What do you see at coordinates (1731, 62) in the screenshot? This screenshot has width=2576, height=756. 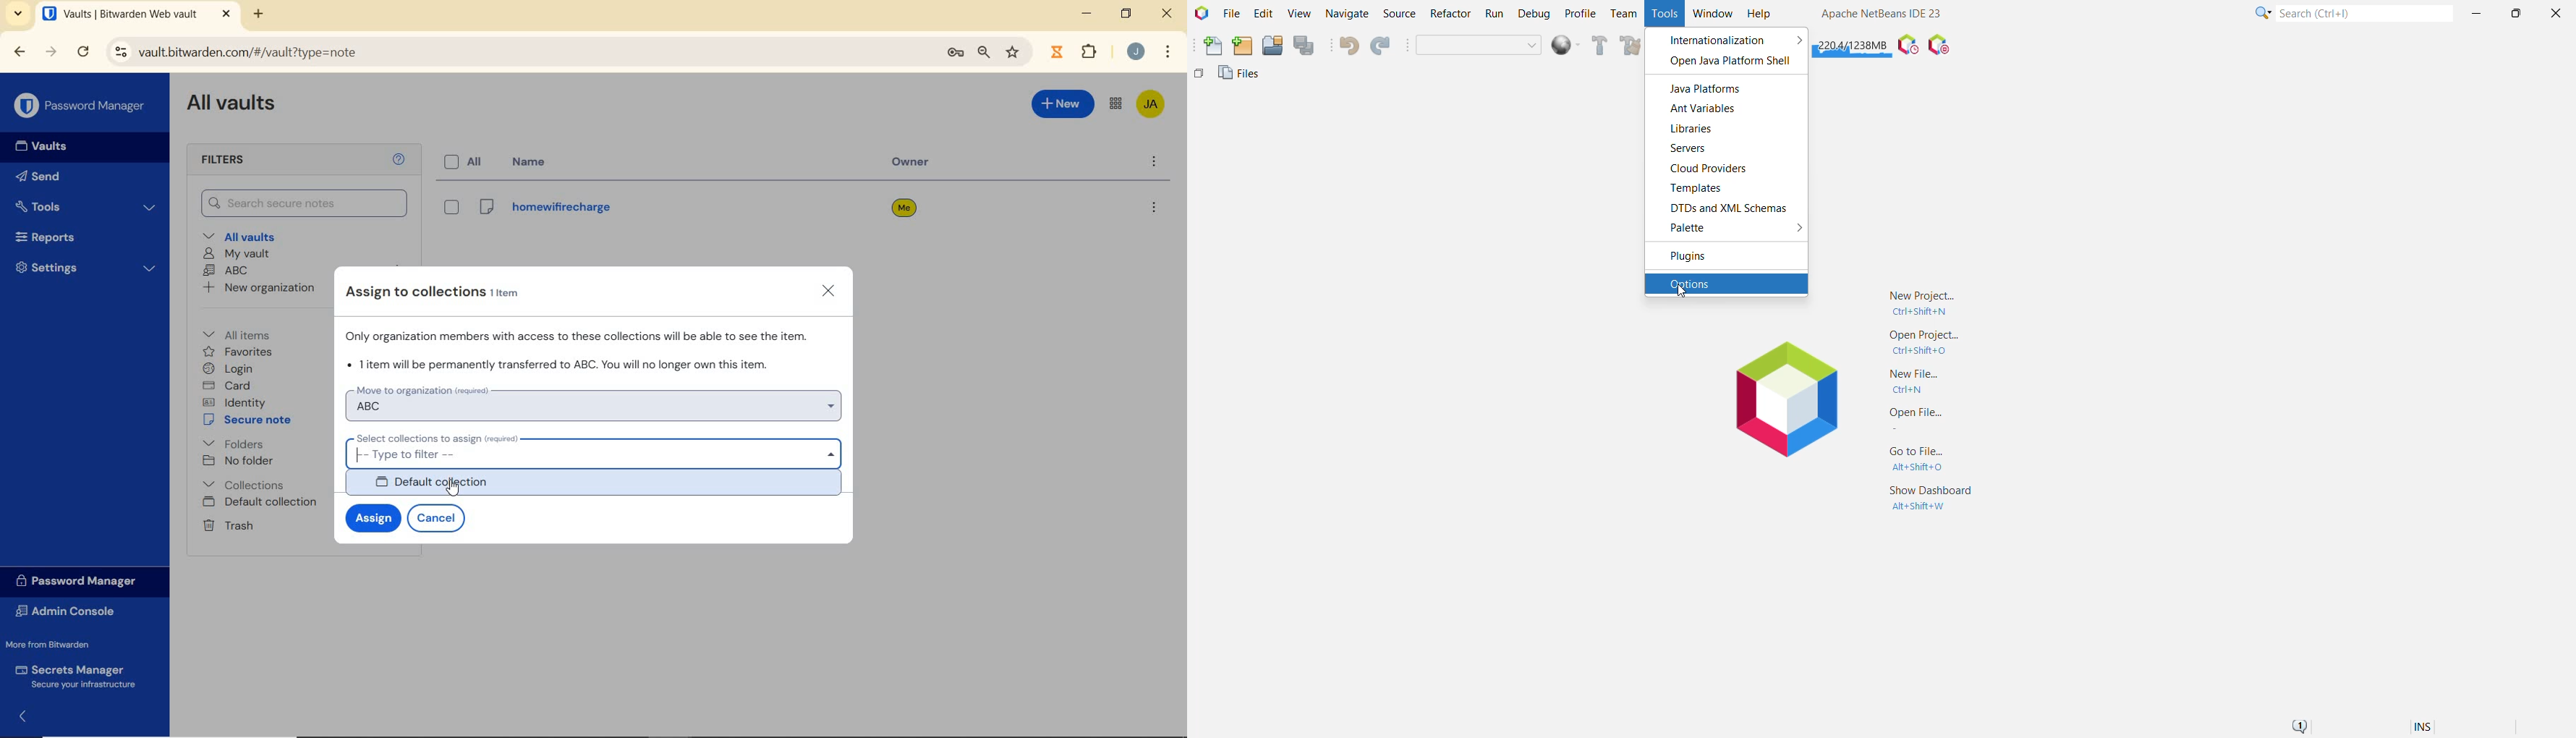 I see `Open Java Platform Shell` at bounding box center [1731, 62].